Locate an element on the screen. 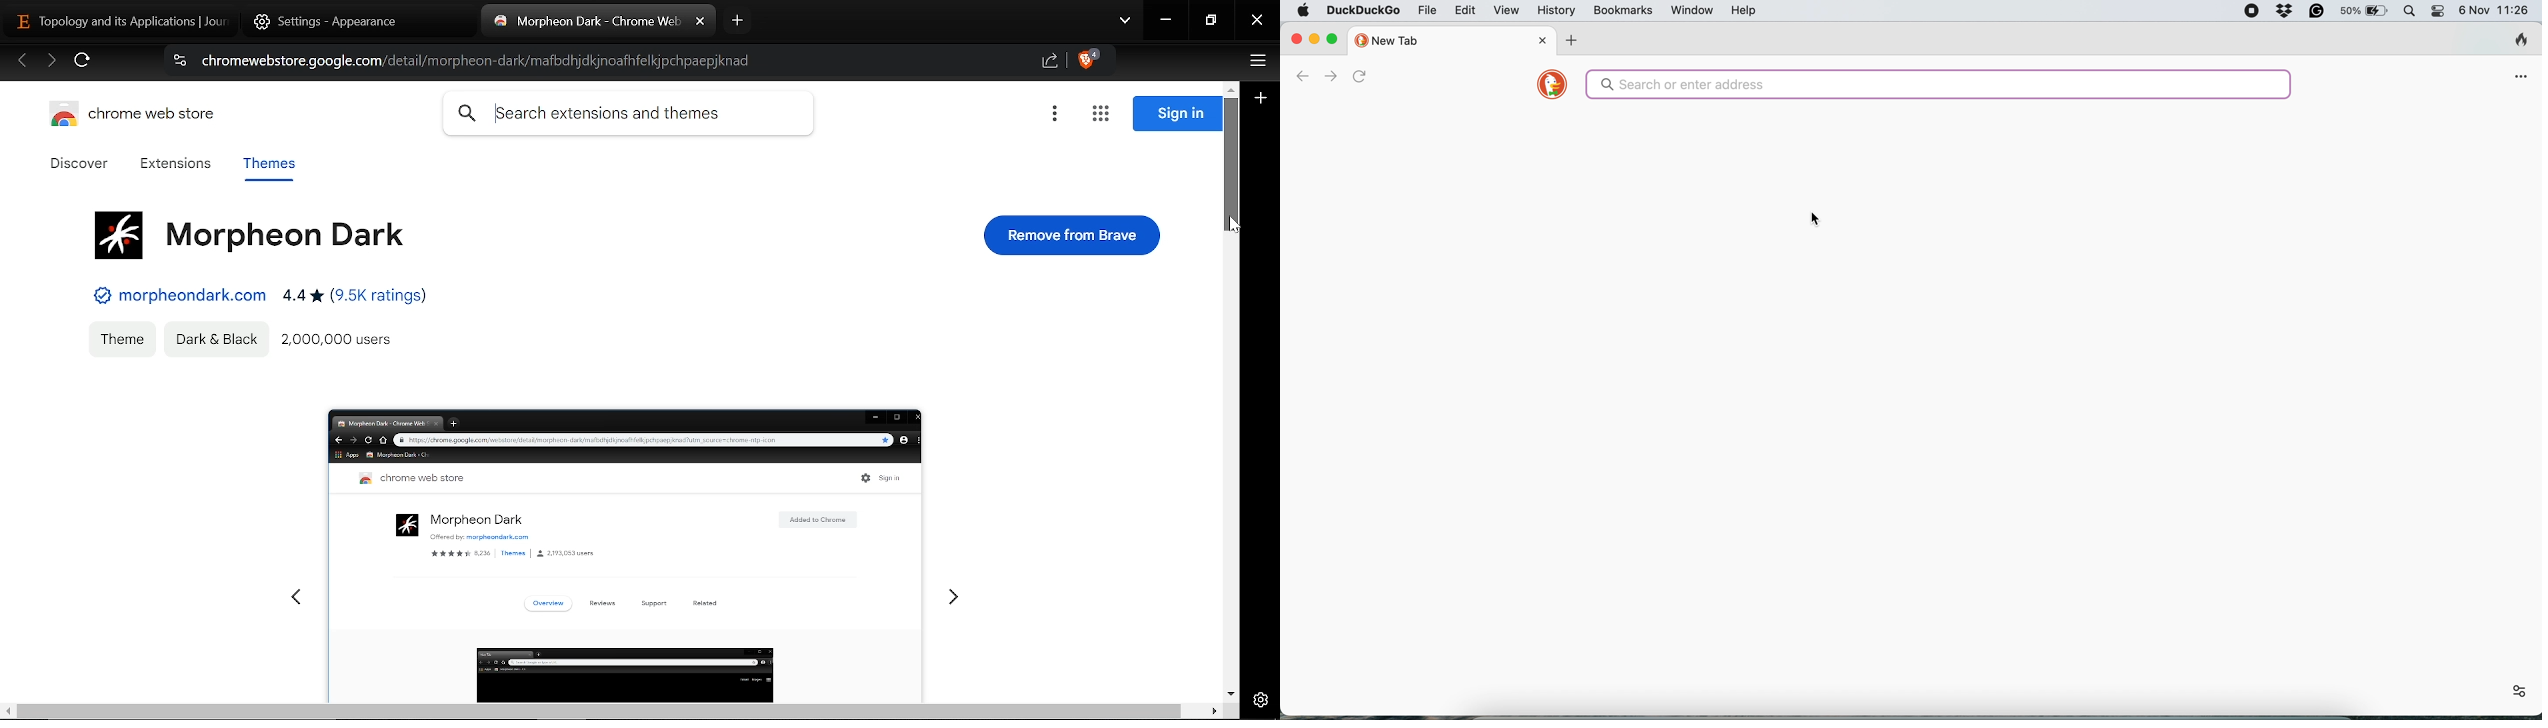 The height and width of the screenshot is (728, 2548). control center is located at coordinates (2438, 13).